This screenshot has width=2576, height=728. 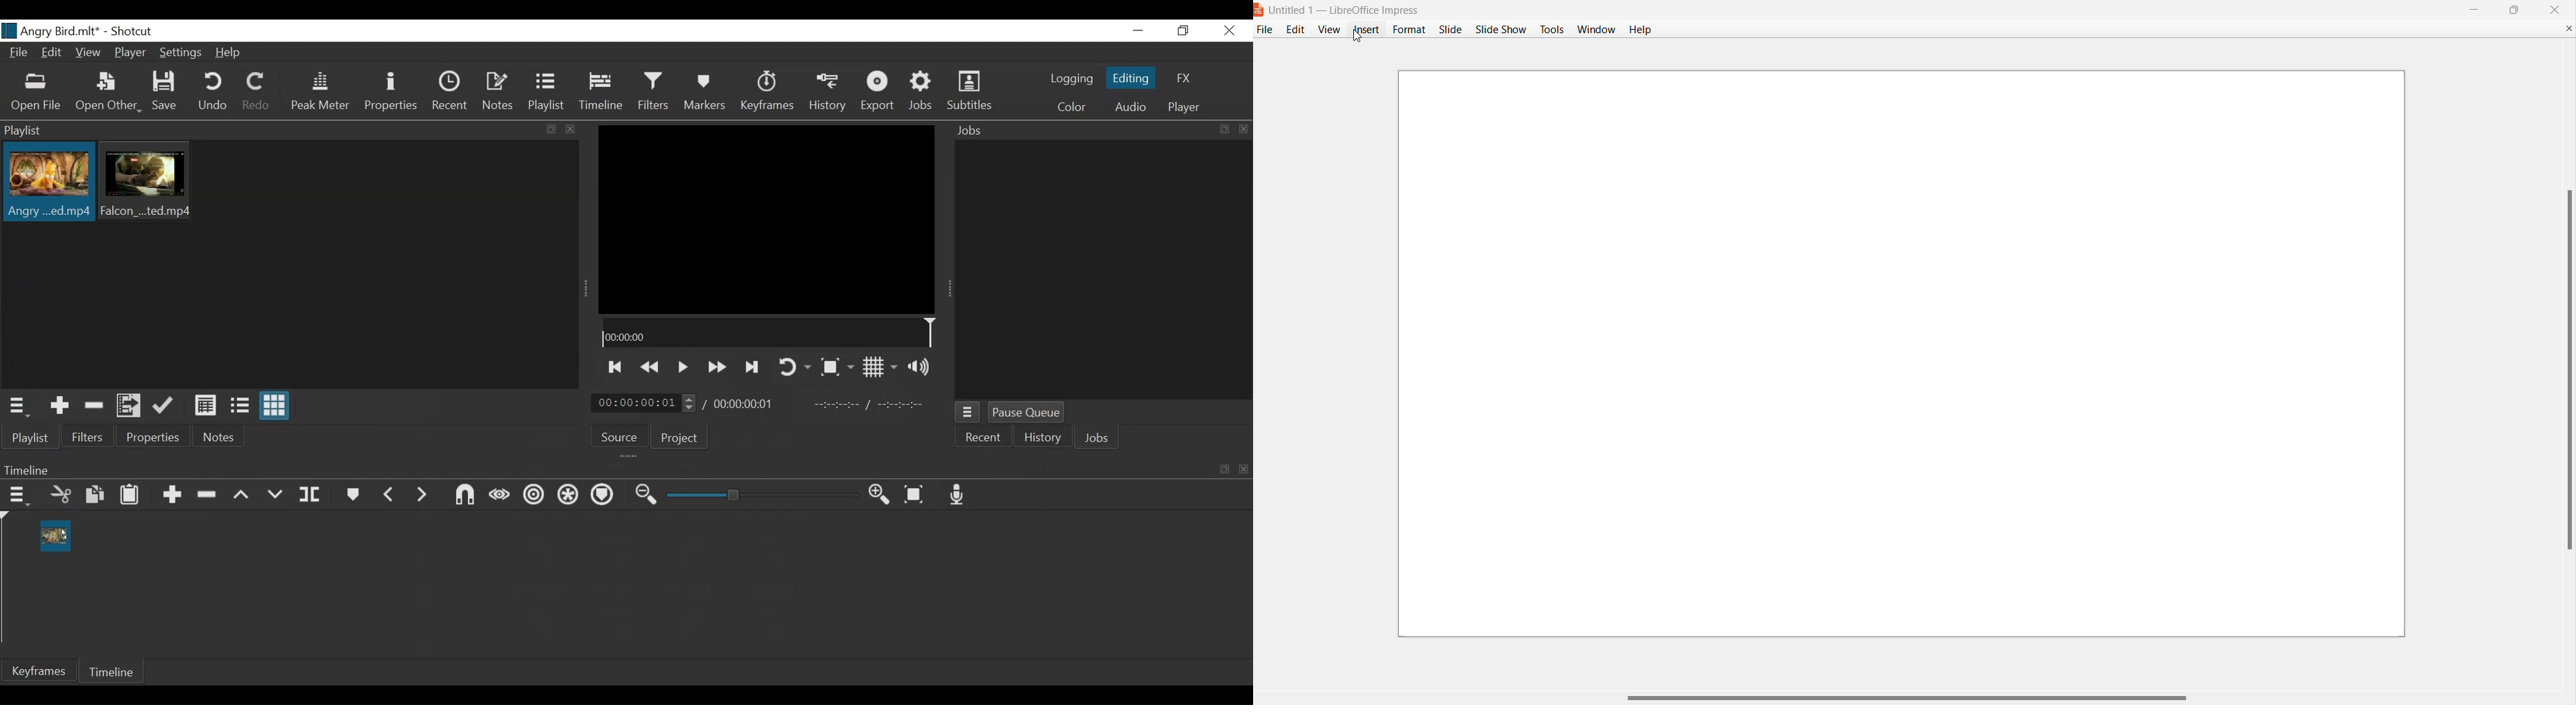 I want to click on Notes, so click(x=500, y=91).